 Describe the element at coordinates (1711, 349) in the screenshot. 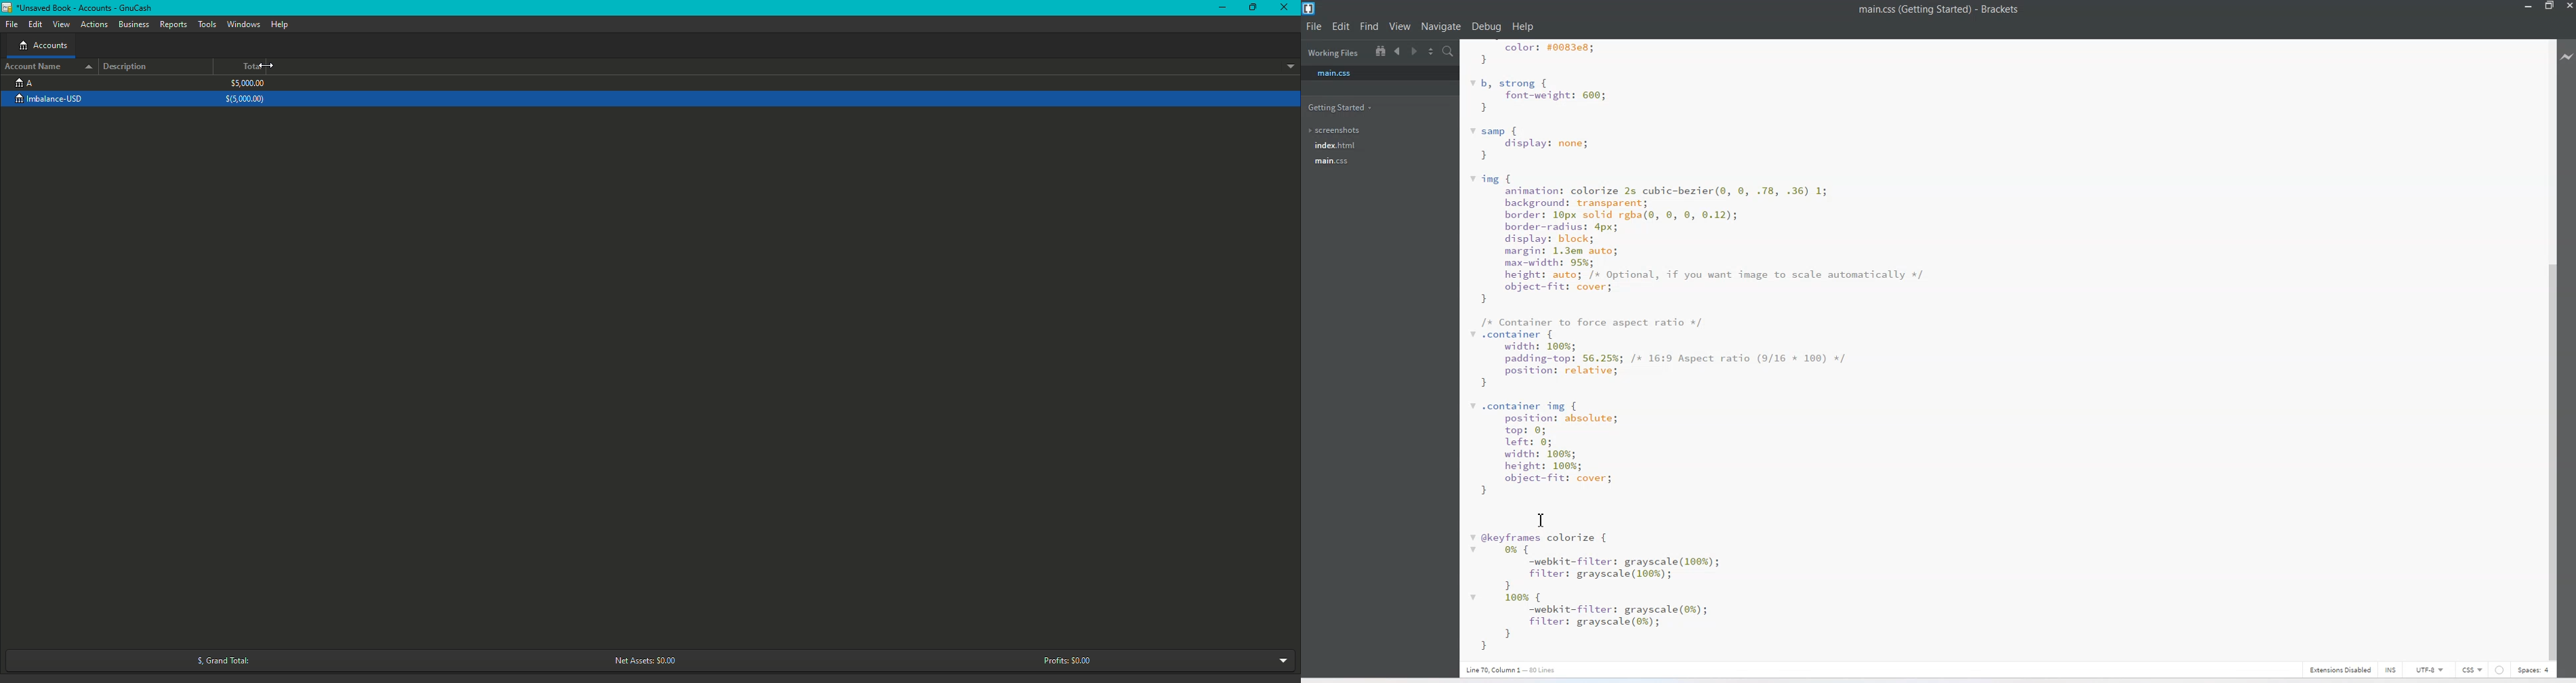

I see `Text 1` at that location.